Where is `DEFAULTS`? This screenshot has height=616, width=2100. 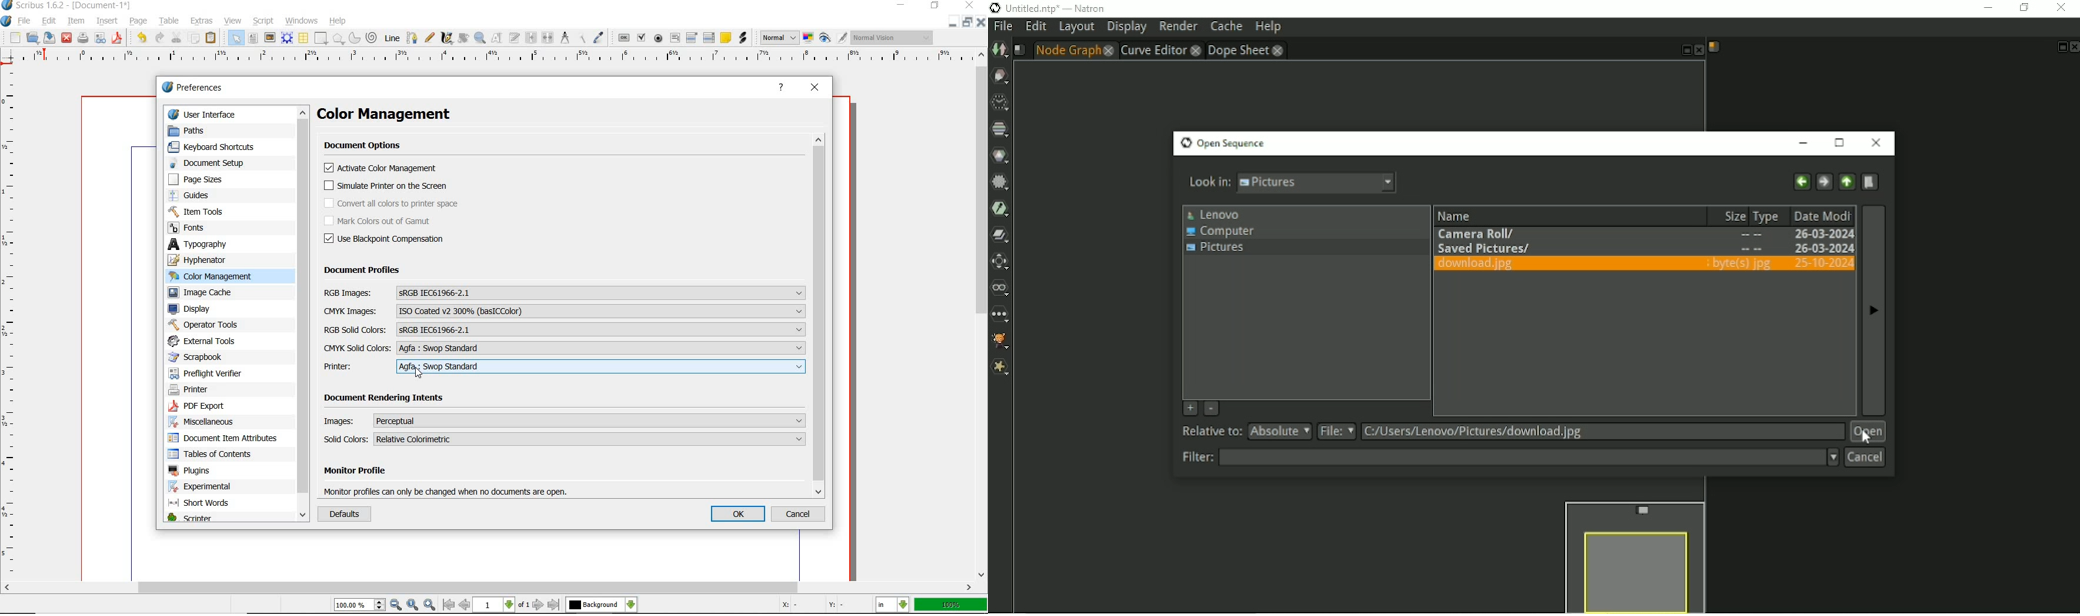 DEFAULTS is located at coordinates (342, 515).